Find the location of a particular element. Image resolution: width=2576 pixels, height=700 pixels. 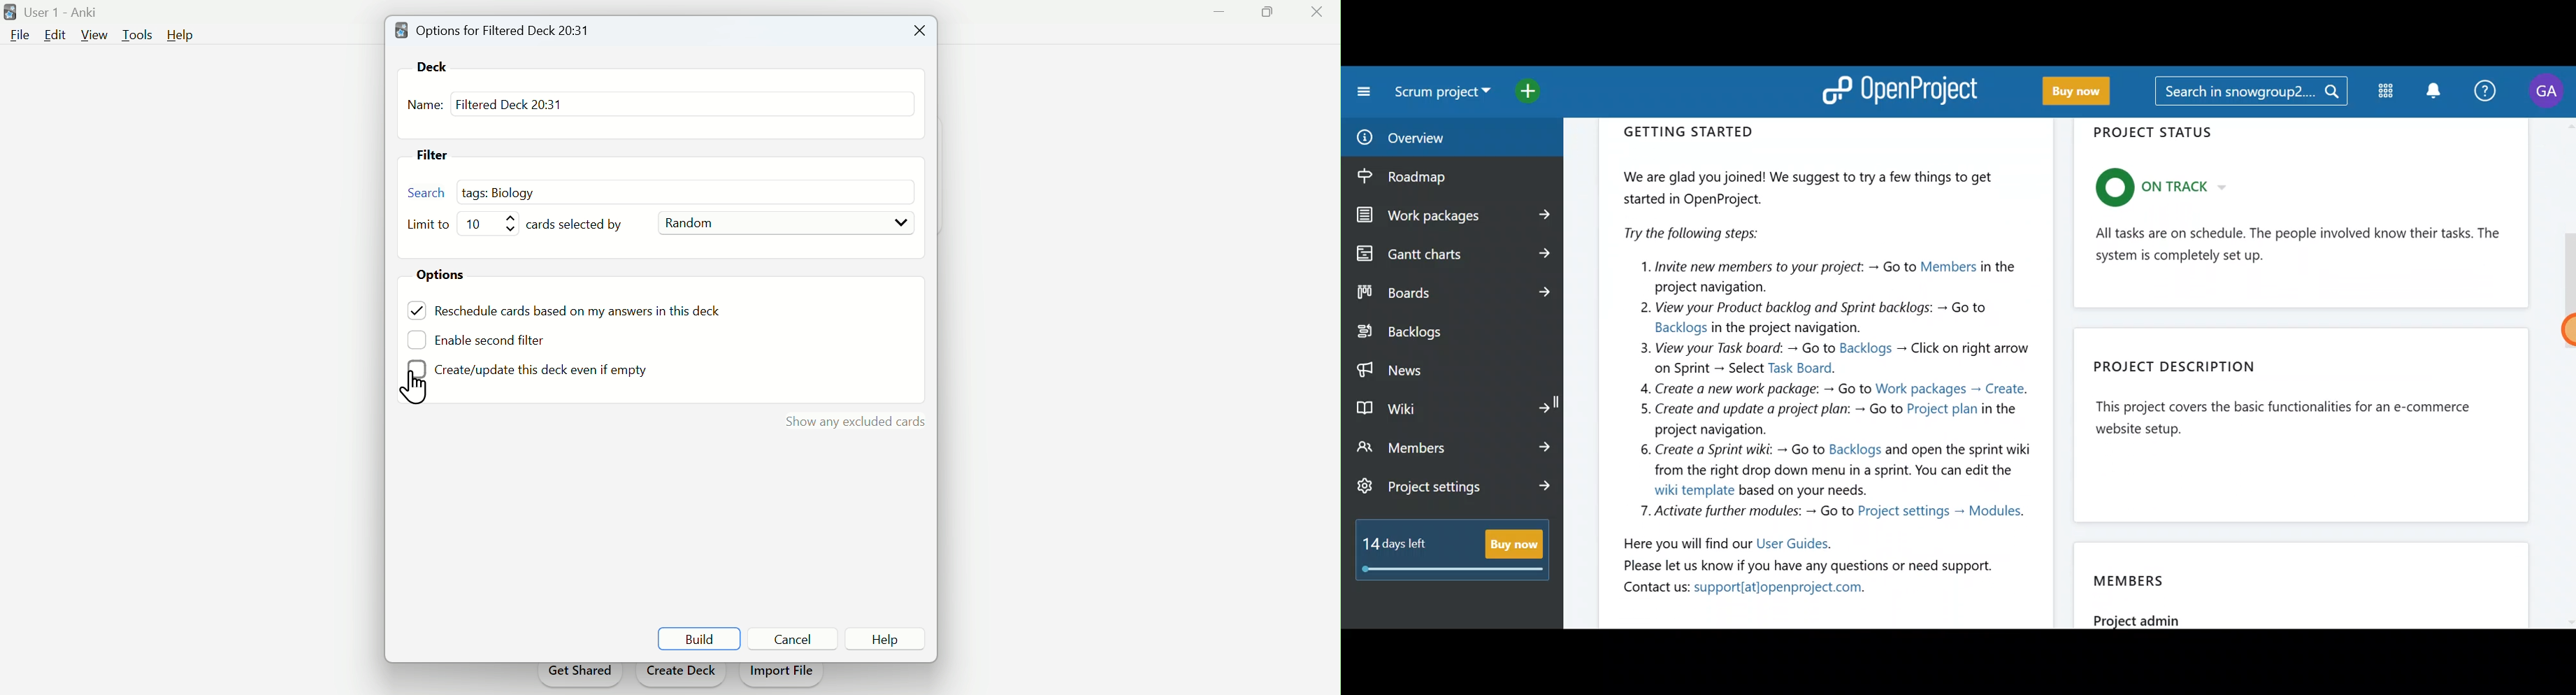

Project status is located at coordinates (2303, 217).